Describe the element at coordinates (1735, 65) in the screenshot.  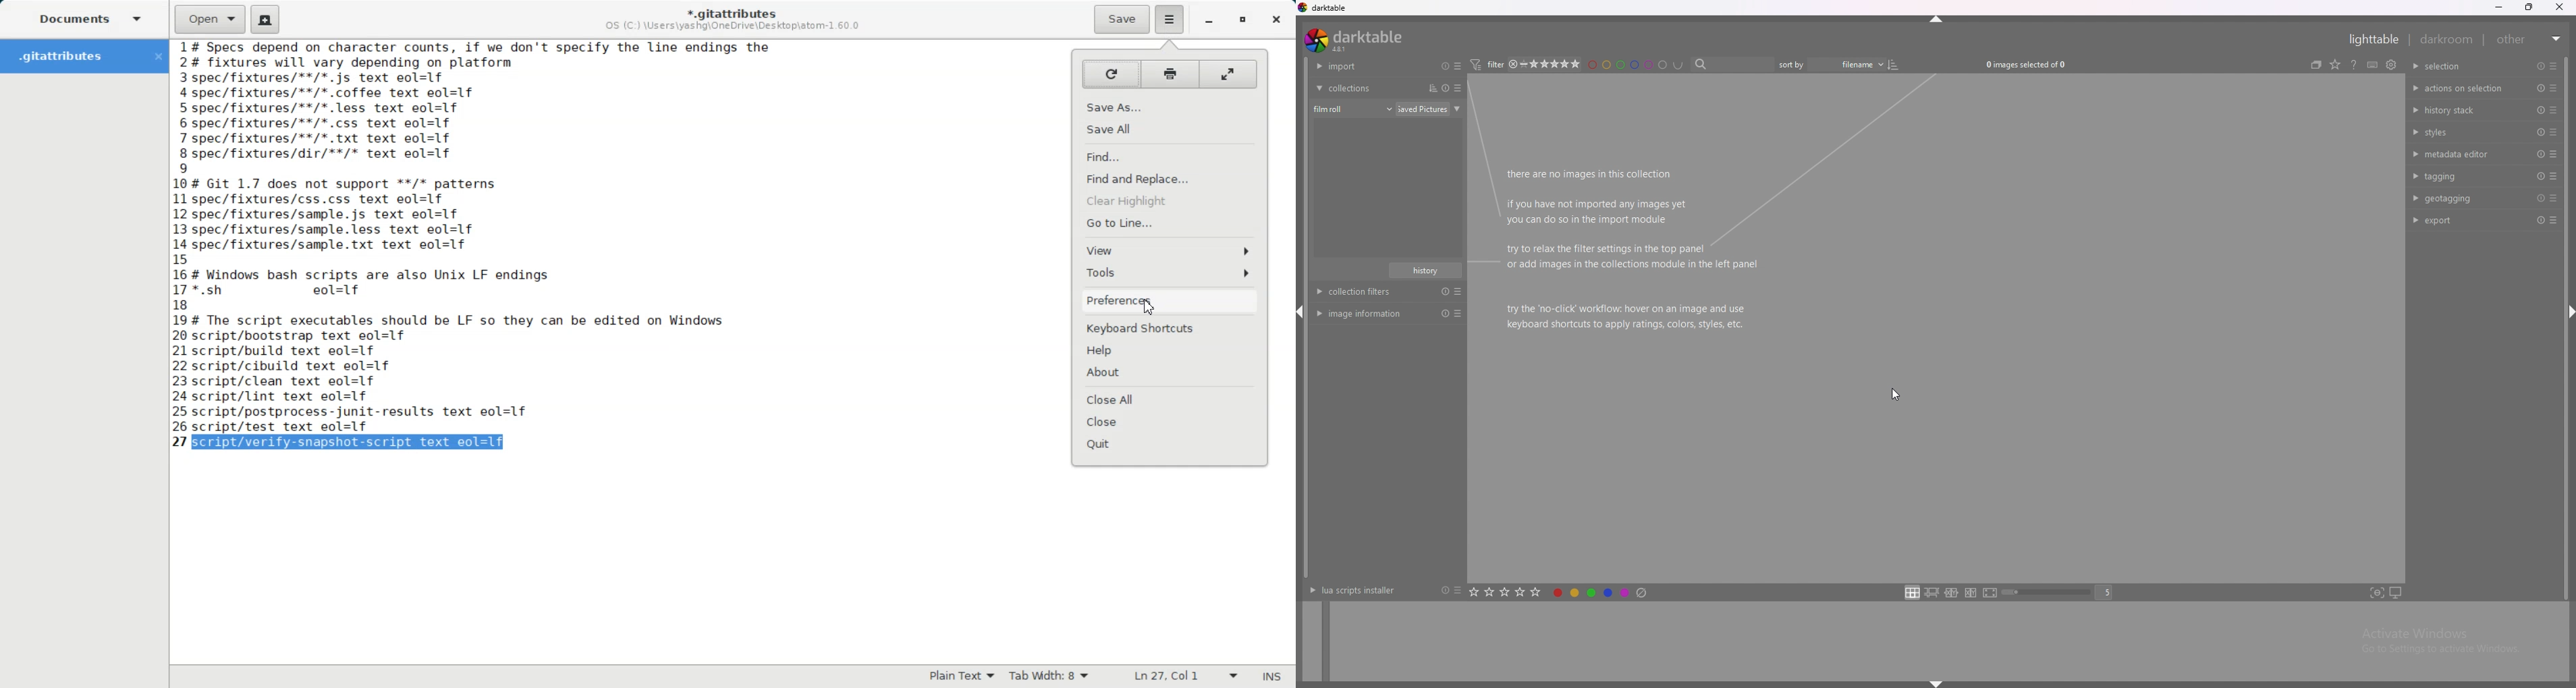
I see `search bar` at that location.